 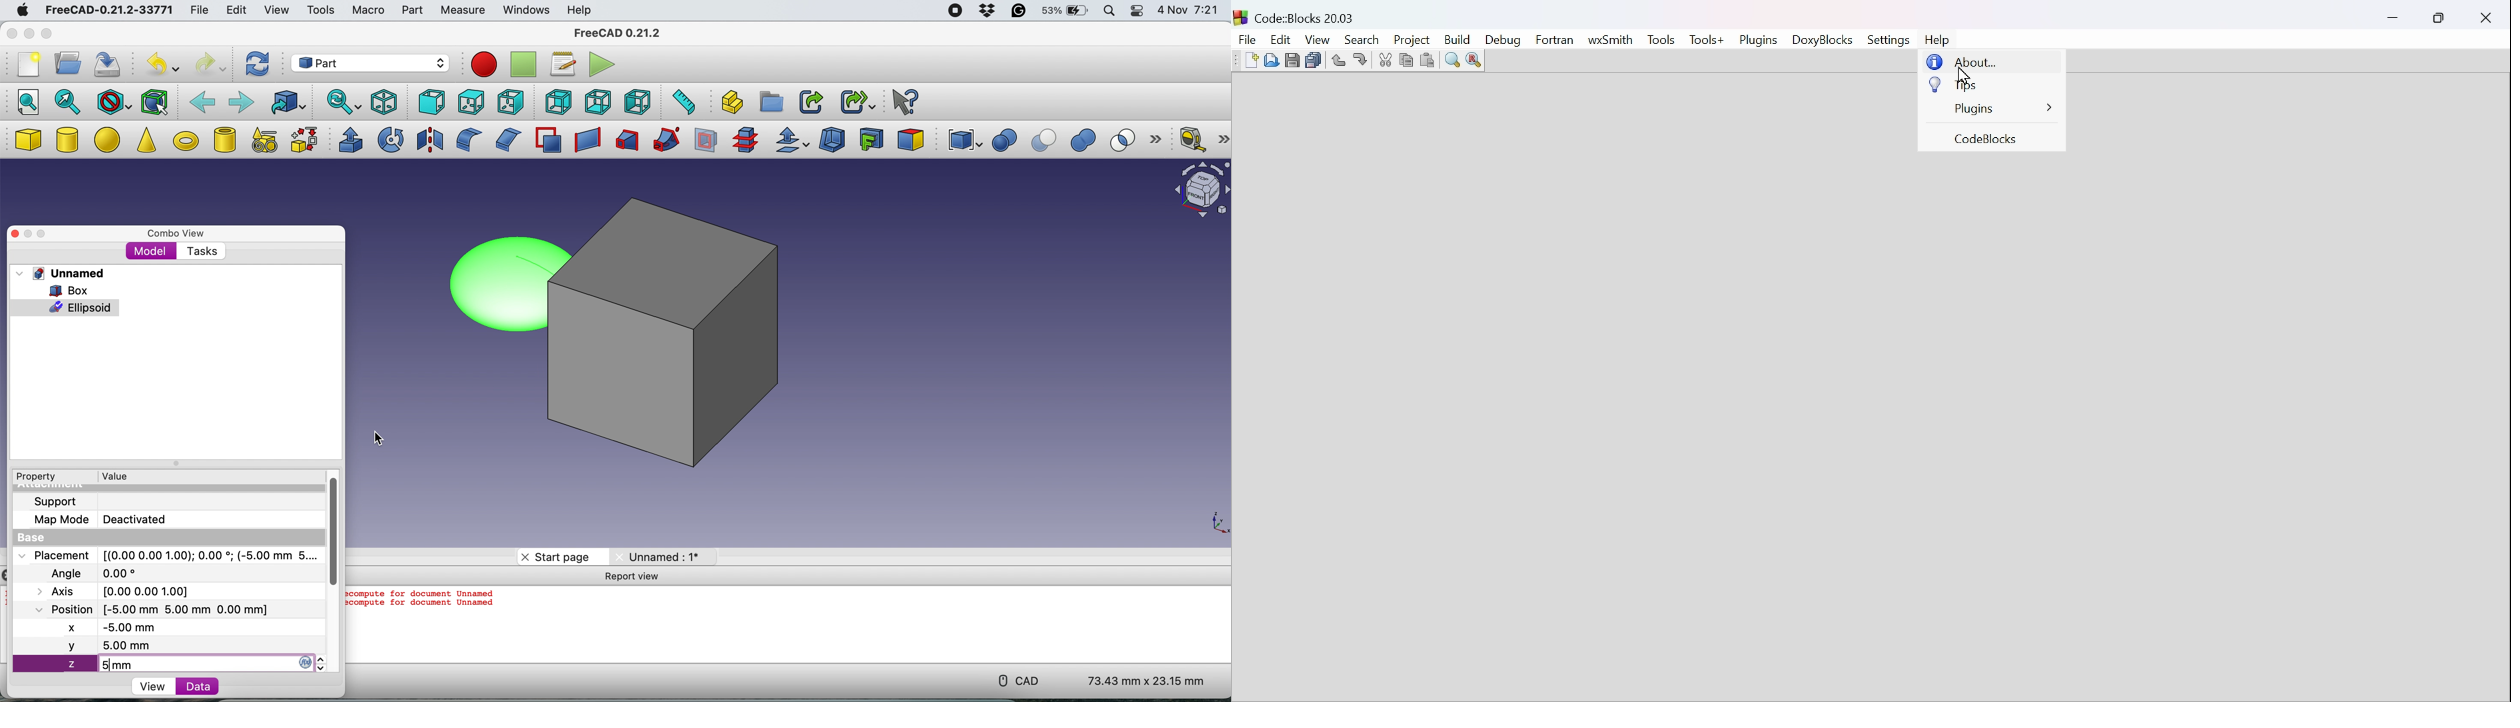 What do you see at coordinates (288, 102) in the screenshot?
I see `go to linked object` at bounding box center [288, 102].